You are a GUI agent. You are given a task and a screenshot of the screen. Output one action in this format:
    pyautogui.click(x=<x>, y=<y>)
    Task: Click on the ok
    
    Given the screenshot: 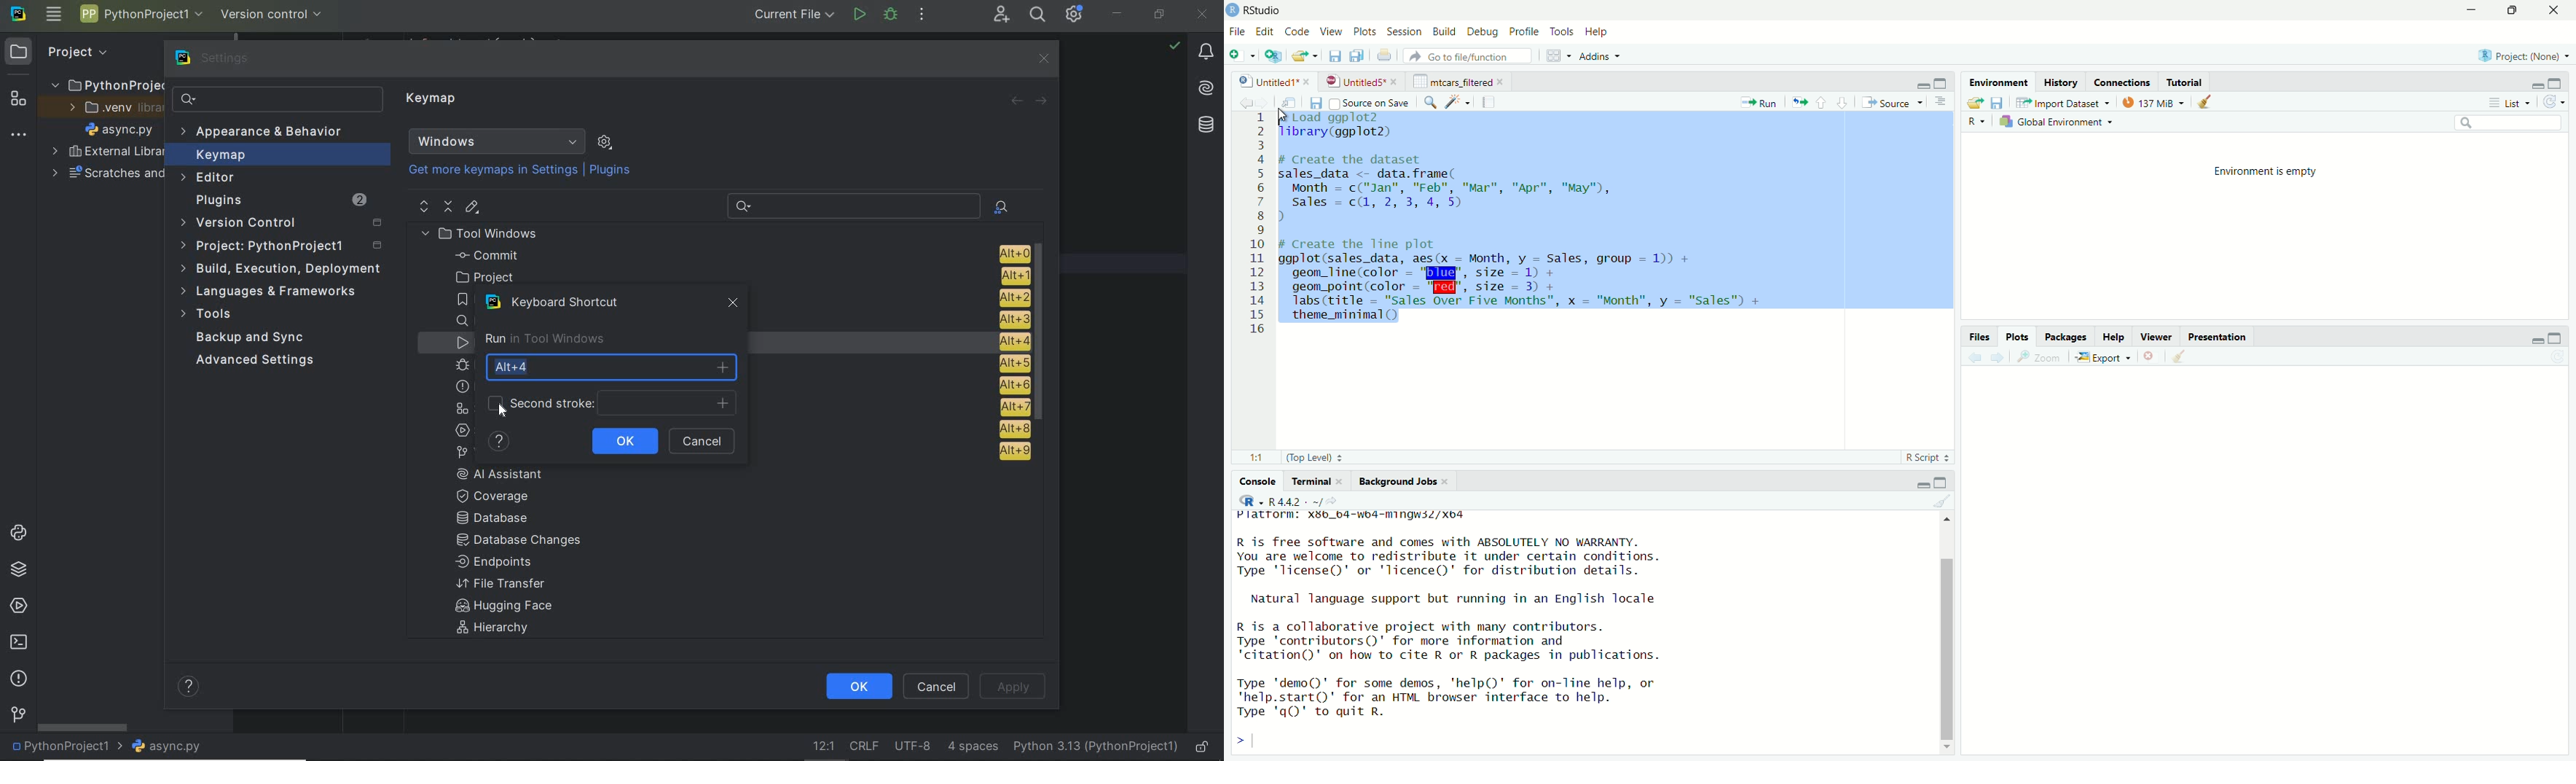 What is the action you would take?
    pyautogui.click(x=857, y=687)
    